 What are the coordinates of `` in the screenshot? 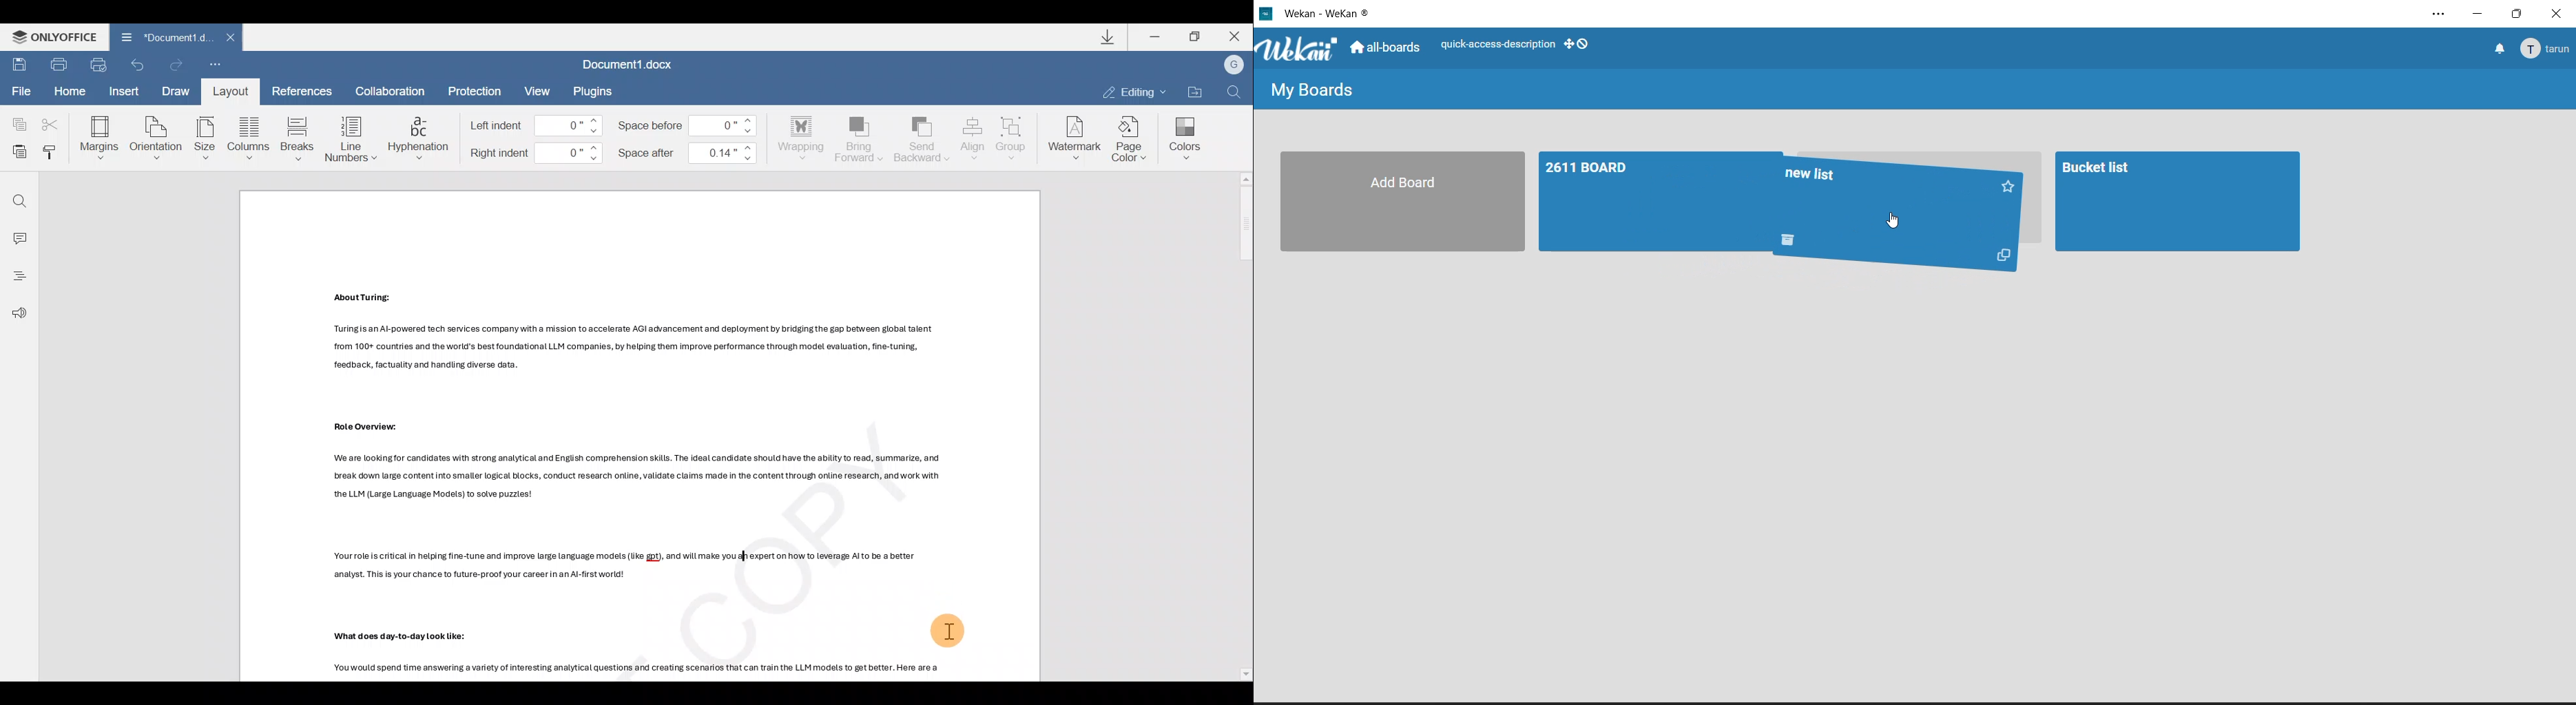 It's located at (639, 478).